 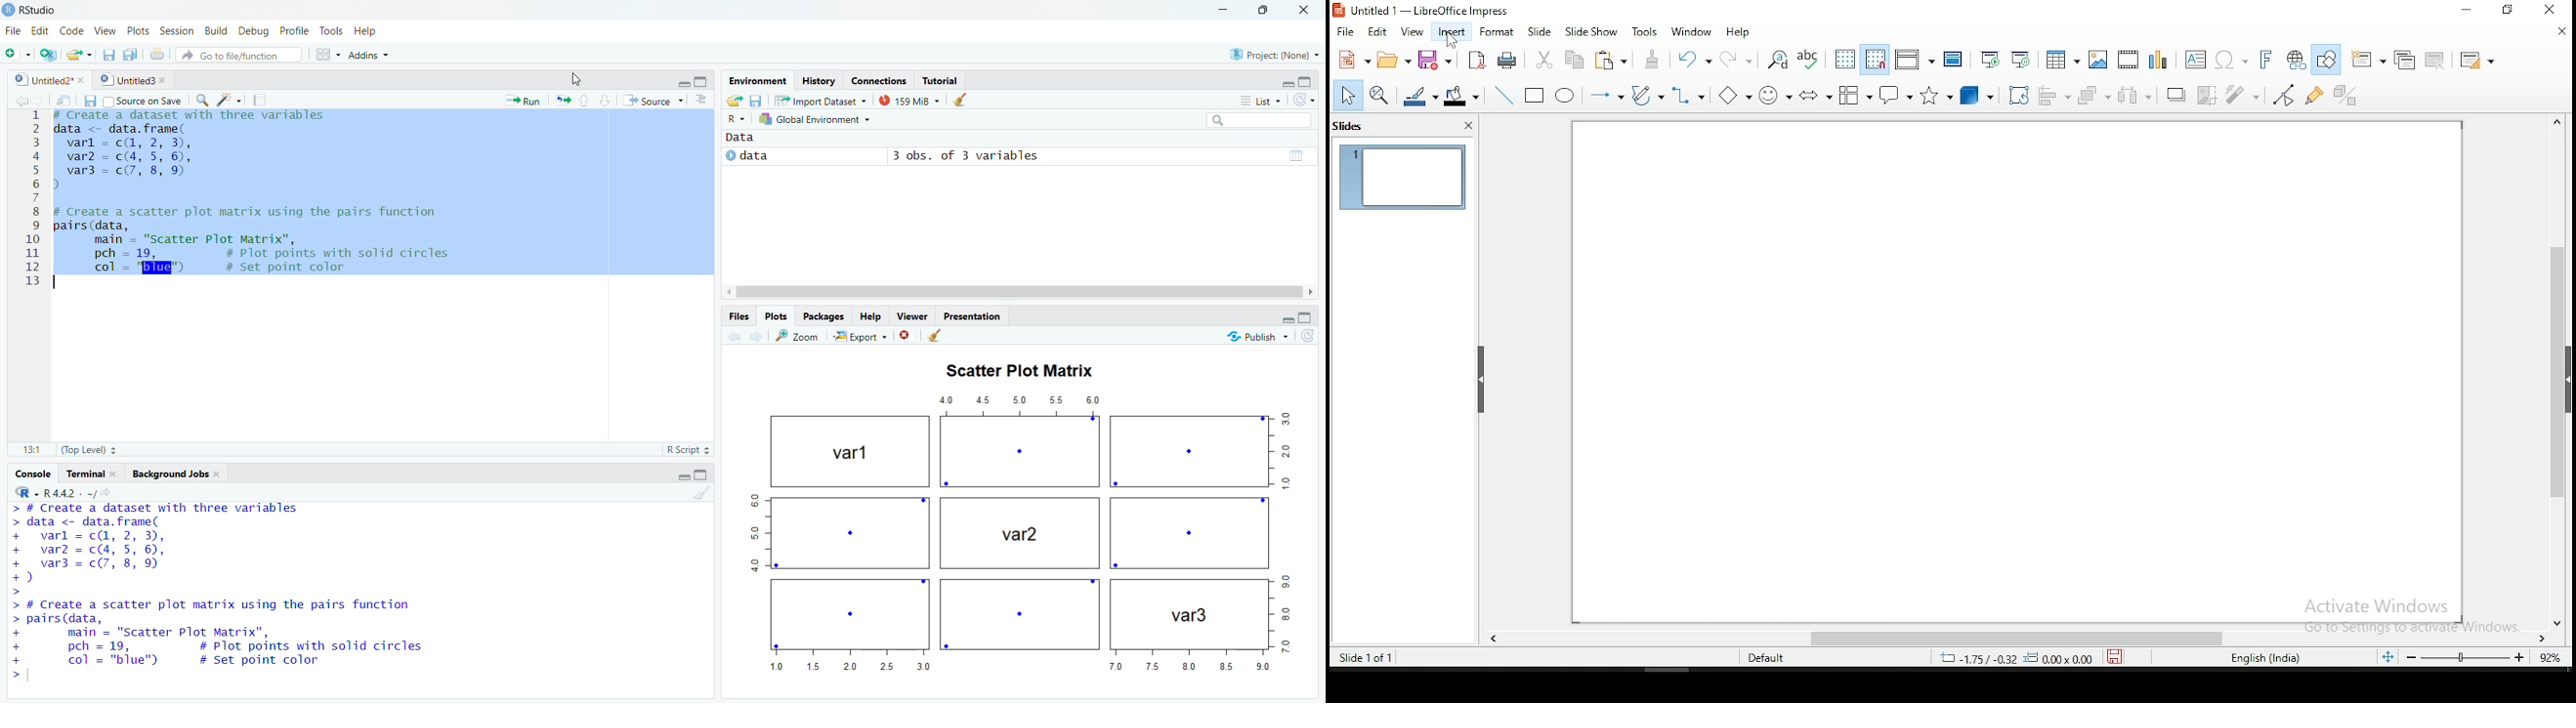 I want to click on ellipse, so click(x=1565, y=96).